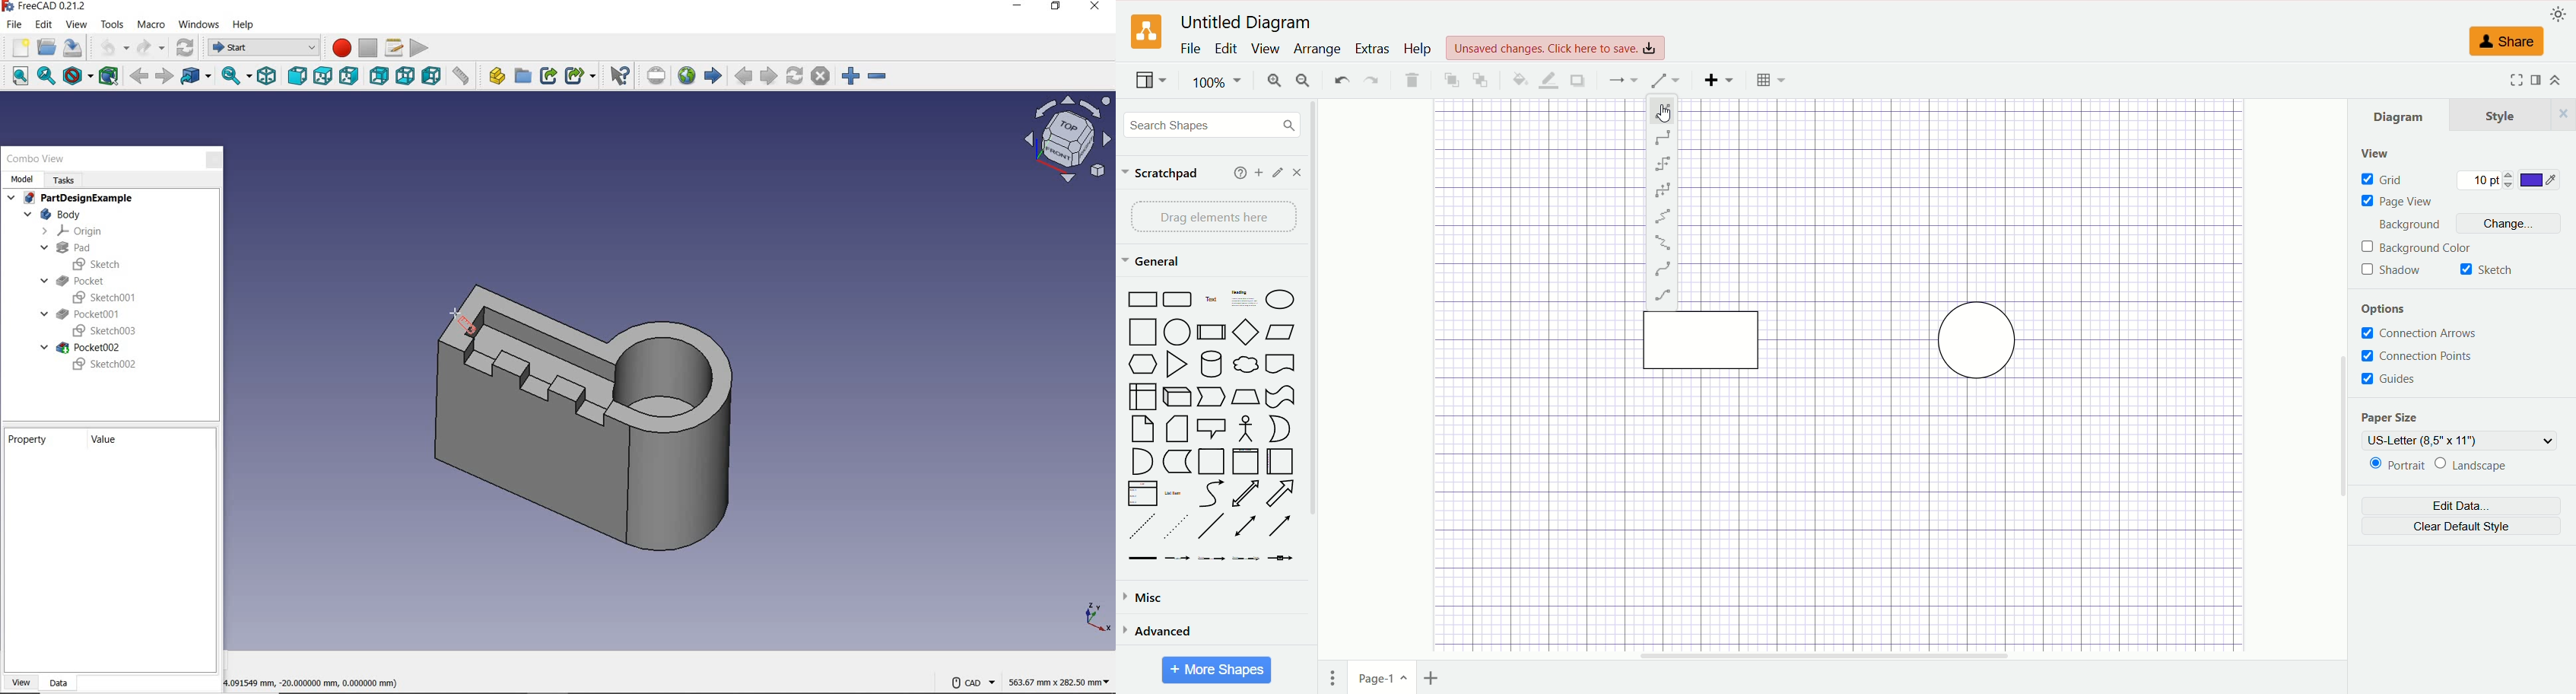 This screenshot has width=2576, height=700. What do you see at coordinates (74, 281) in the screenshot?
I see `POCKET` at bounding box center [74, 281].